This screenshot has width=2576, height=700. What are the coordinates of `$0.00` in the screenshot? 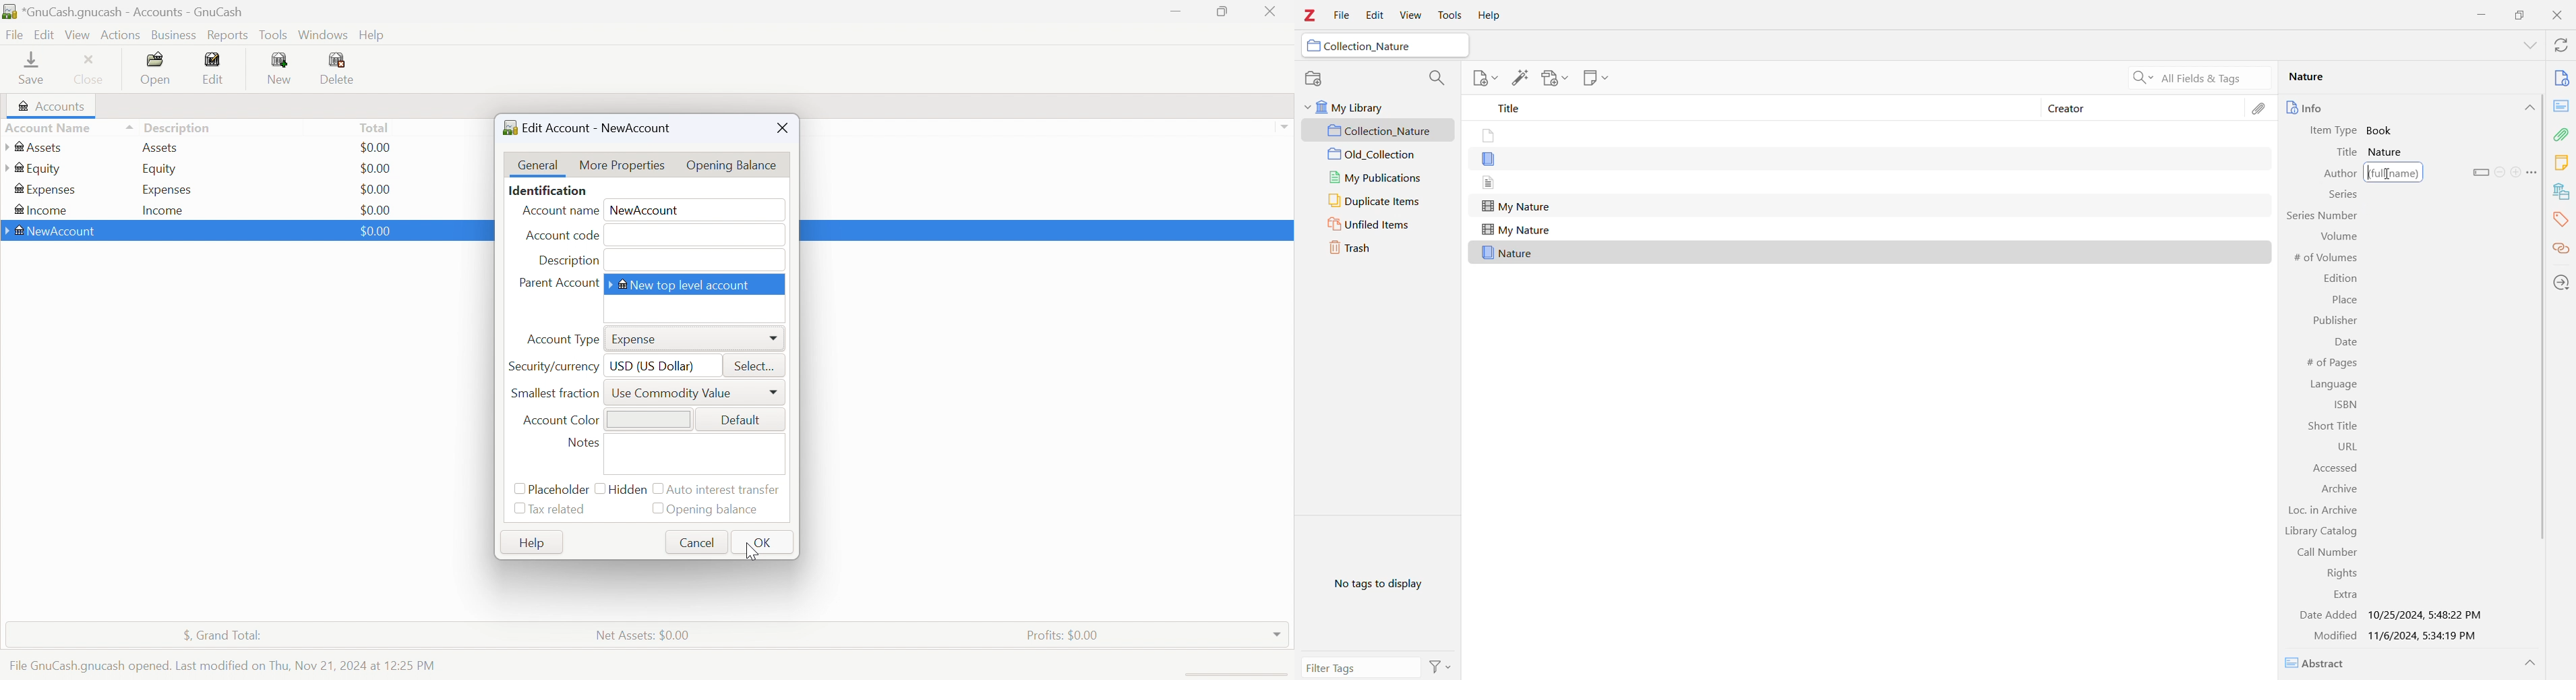 It's located at (376, 210).